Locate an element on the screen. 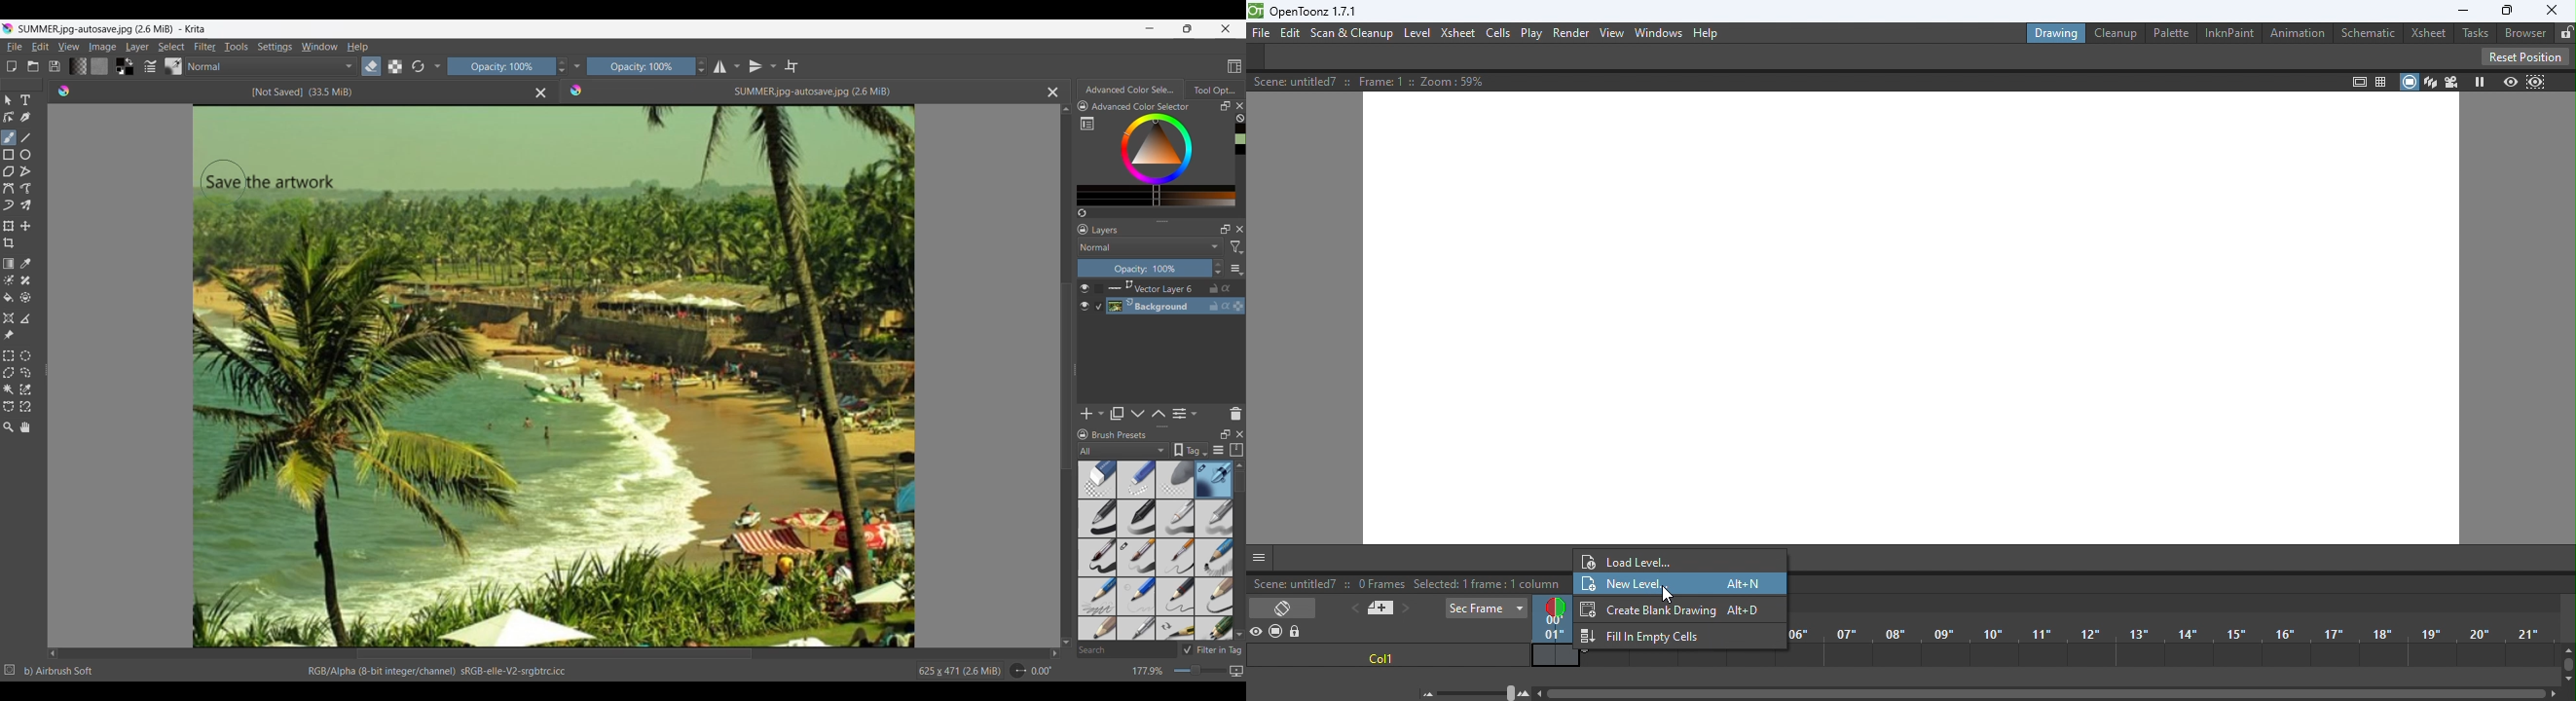  Advanced Color Selector is located at coordinates (1144, 107).